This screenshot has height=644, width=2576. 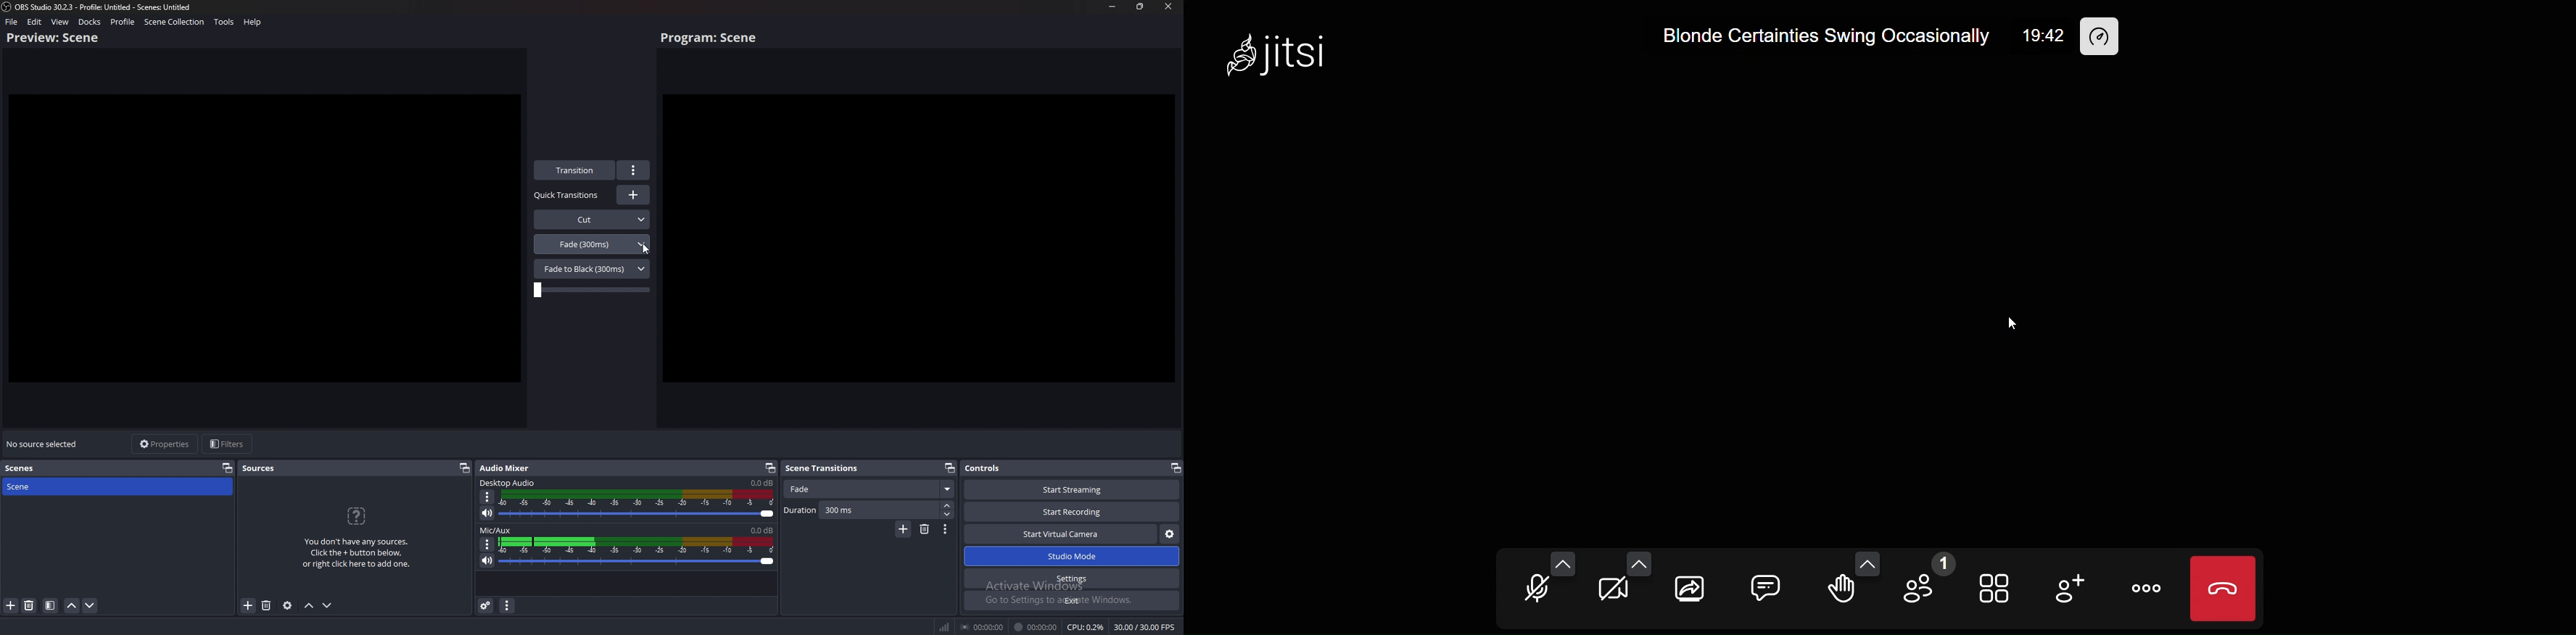 I want to click on CPU: 0.3%, so click(x=1087, y=627).